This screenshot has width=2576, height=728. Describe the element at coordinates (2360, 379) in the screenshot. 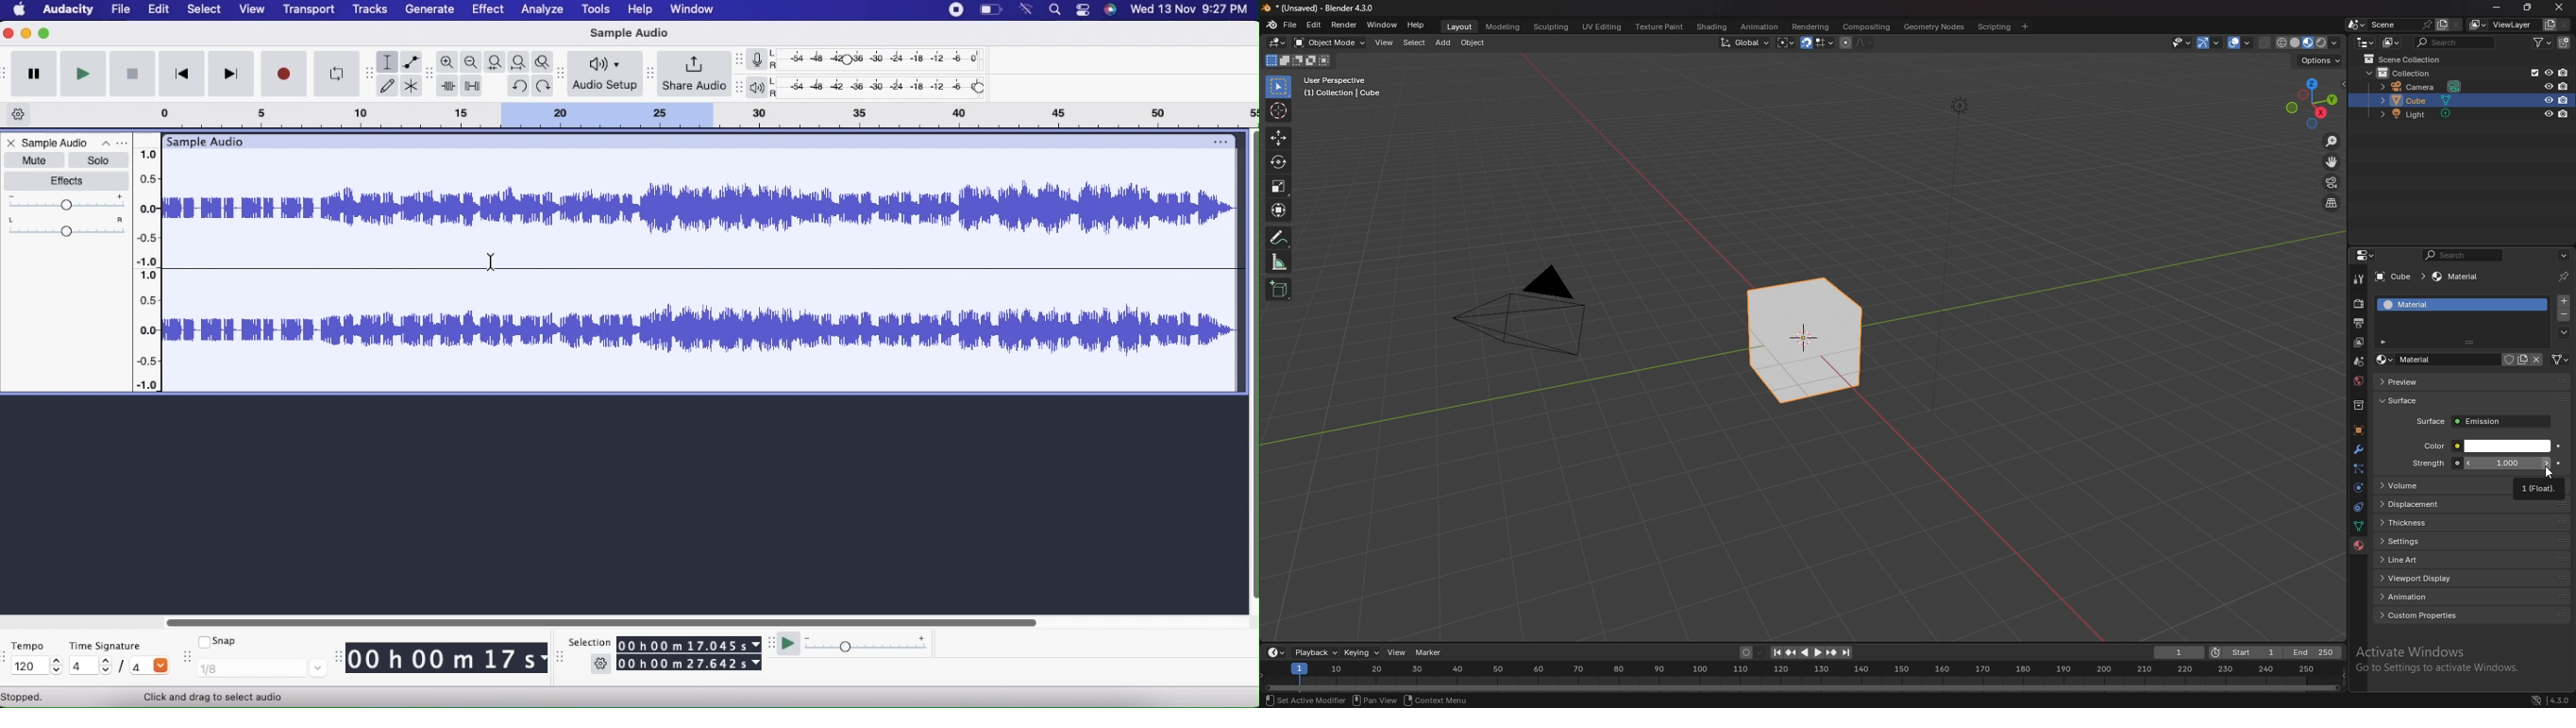

I see `world` at that location.